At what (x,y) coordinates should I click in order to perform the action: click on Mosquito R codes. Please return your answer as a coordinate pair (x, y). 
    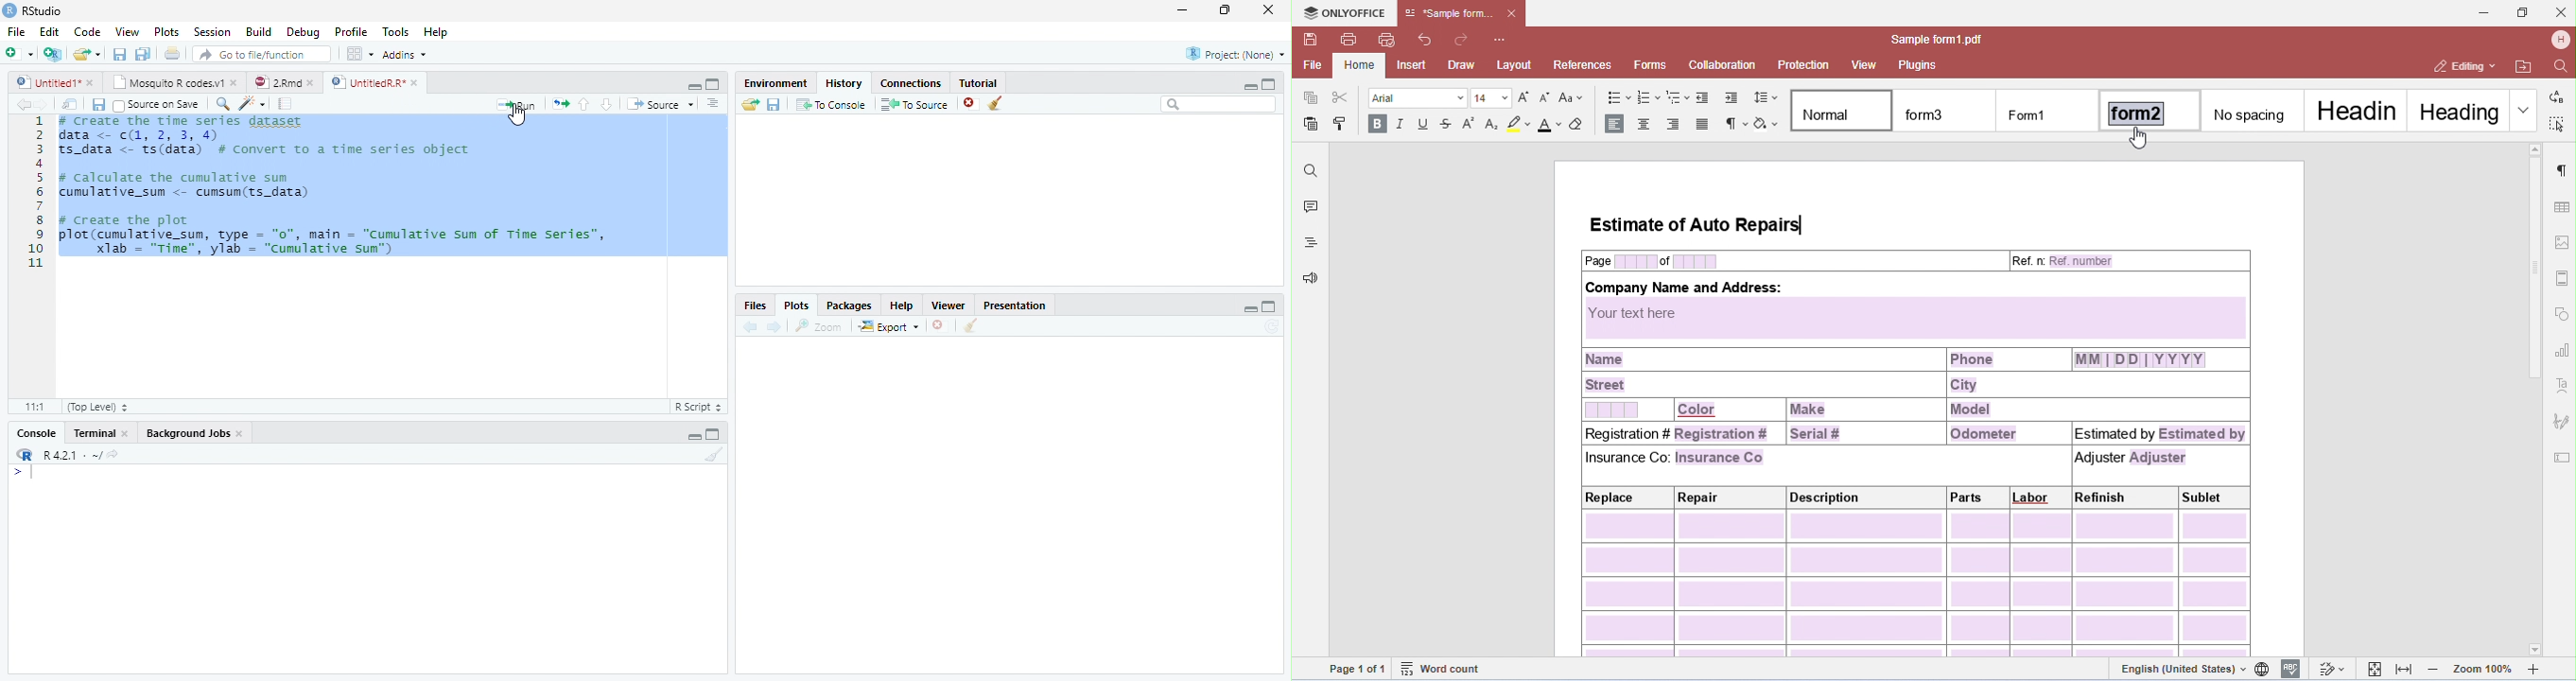
    Looking at the image, I should click on (177, 81).